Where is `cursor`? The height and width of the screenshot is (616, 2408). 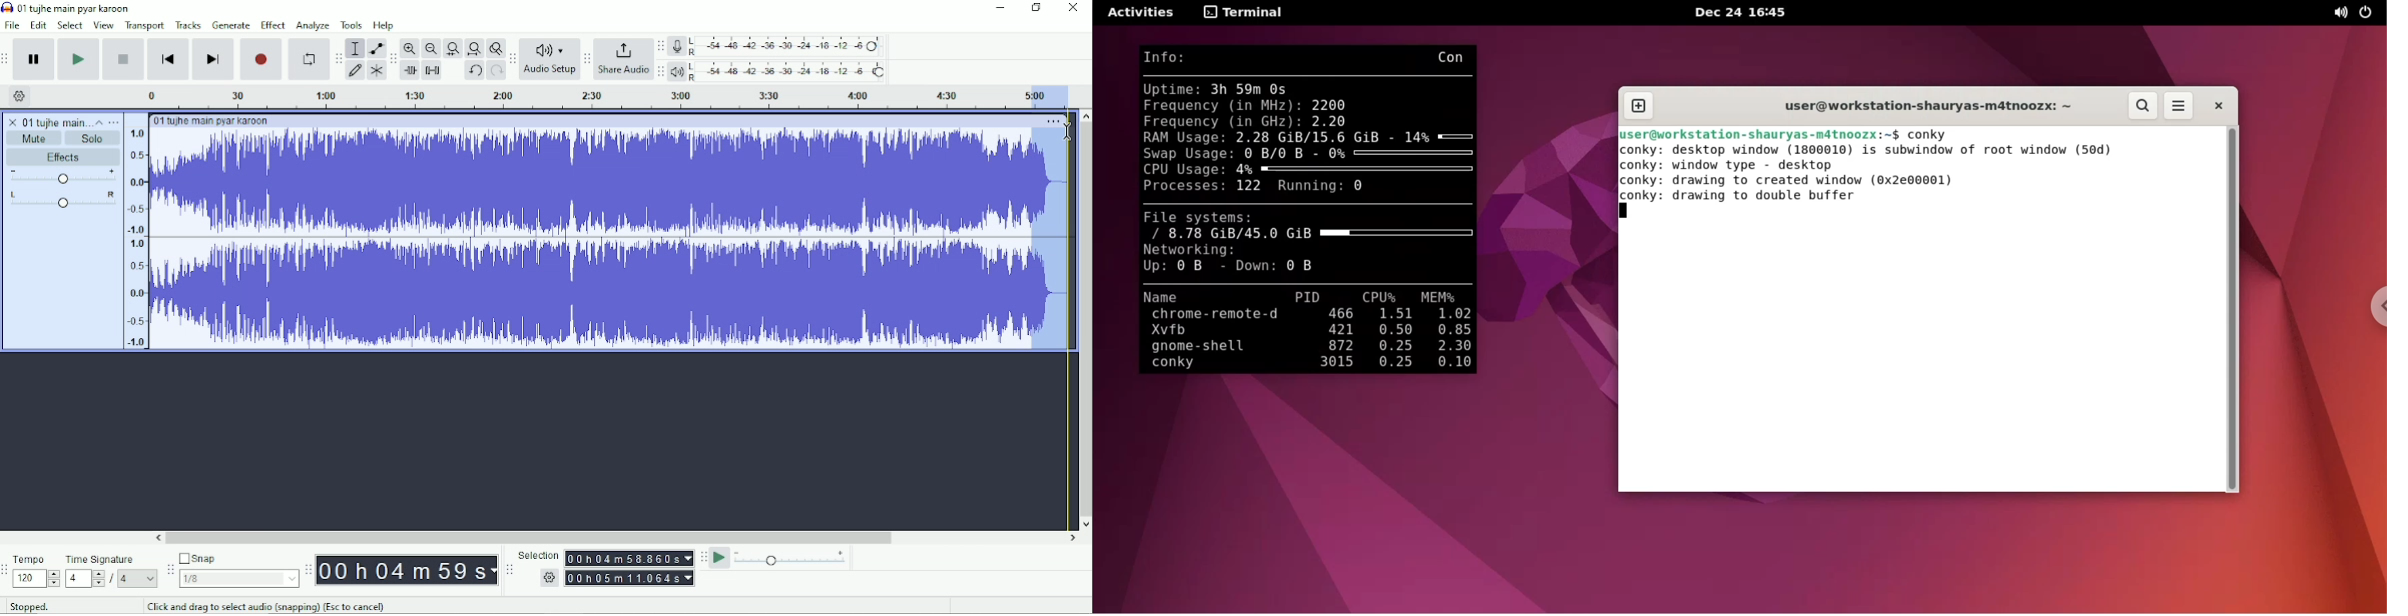
cursor is located at coordinates (1064, 128).